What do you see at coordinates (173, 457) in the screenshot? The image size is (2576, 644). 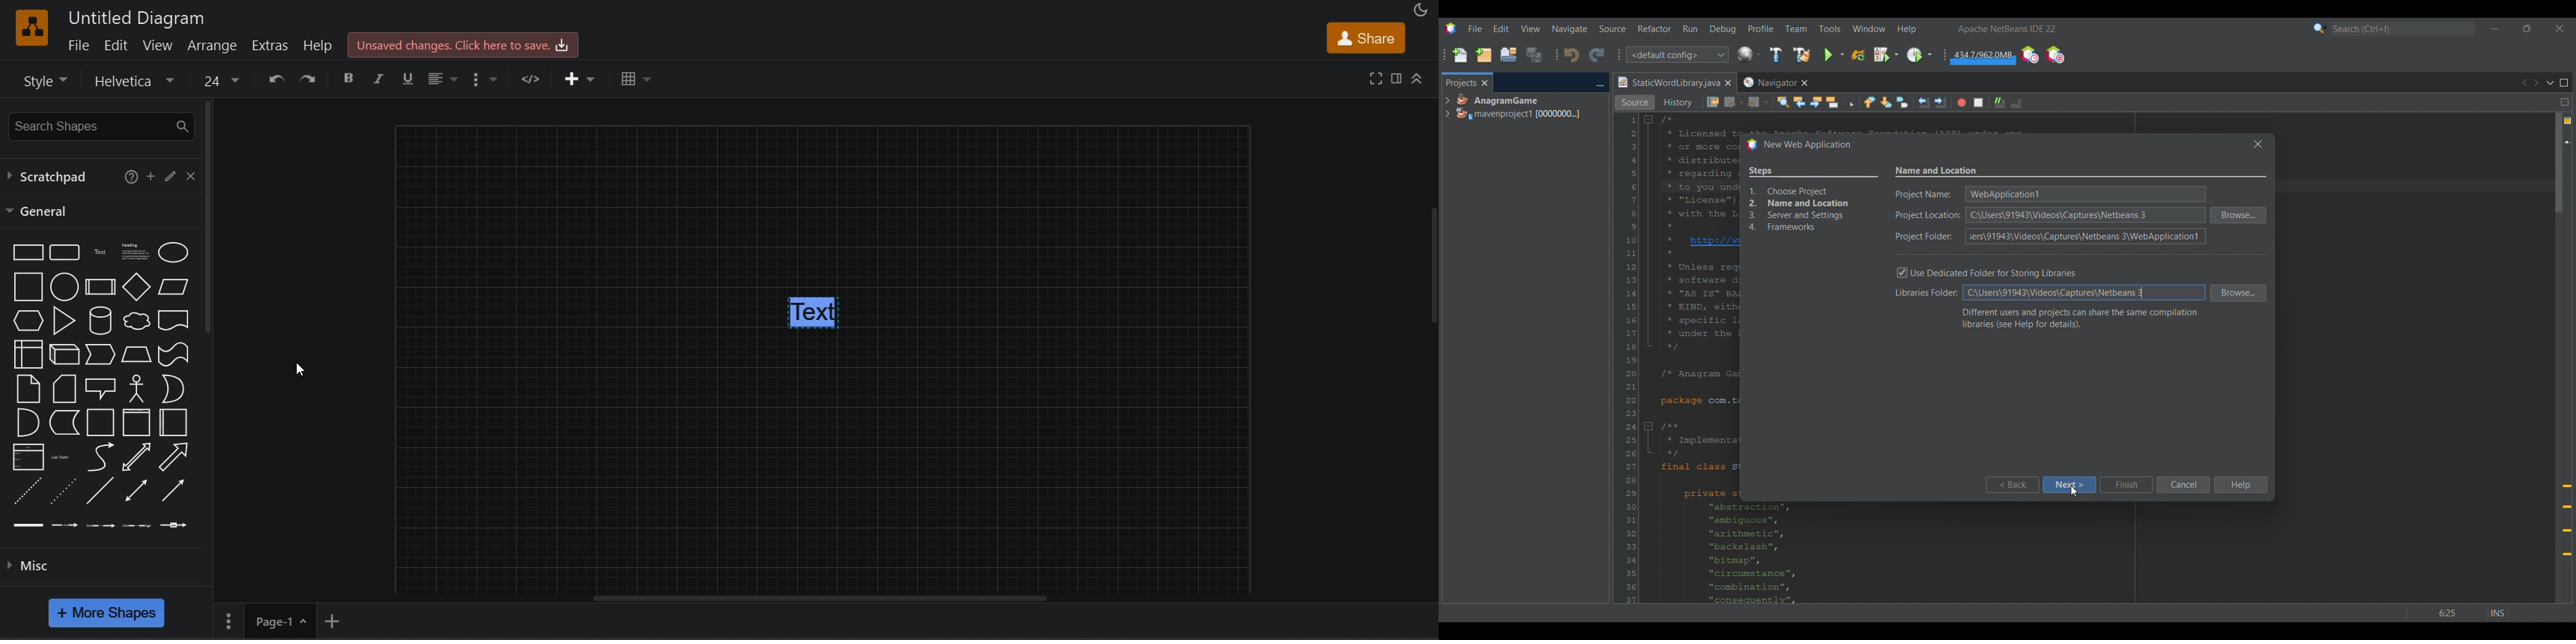 I see `Arrow` at bounding box center [173, 457].